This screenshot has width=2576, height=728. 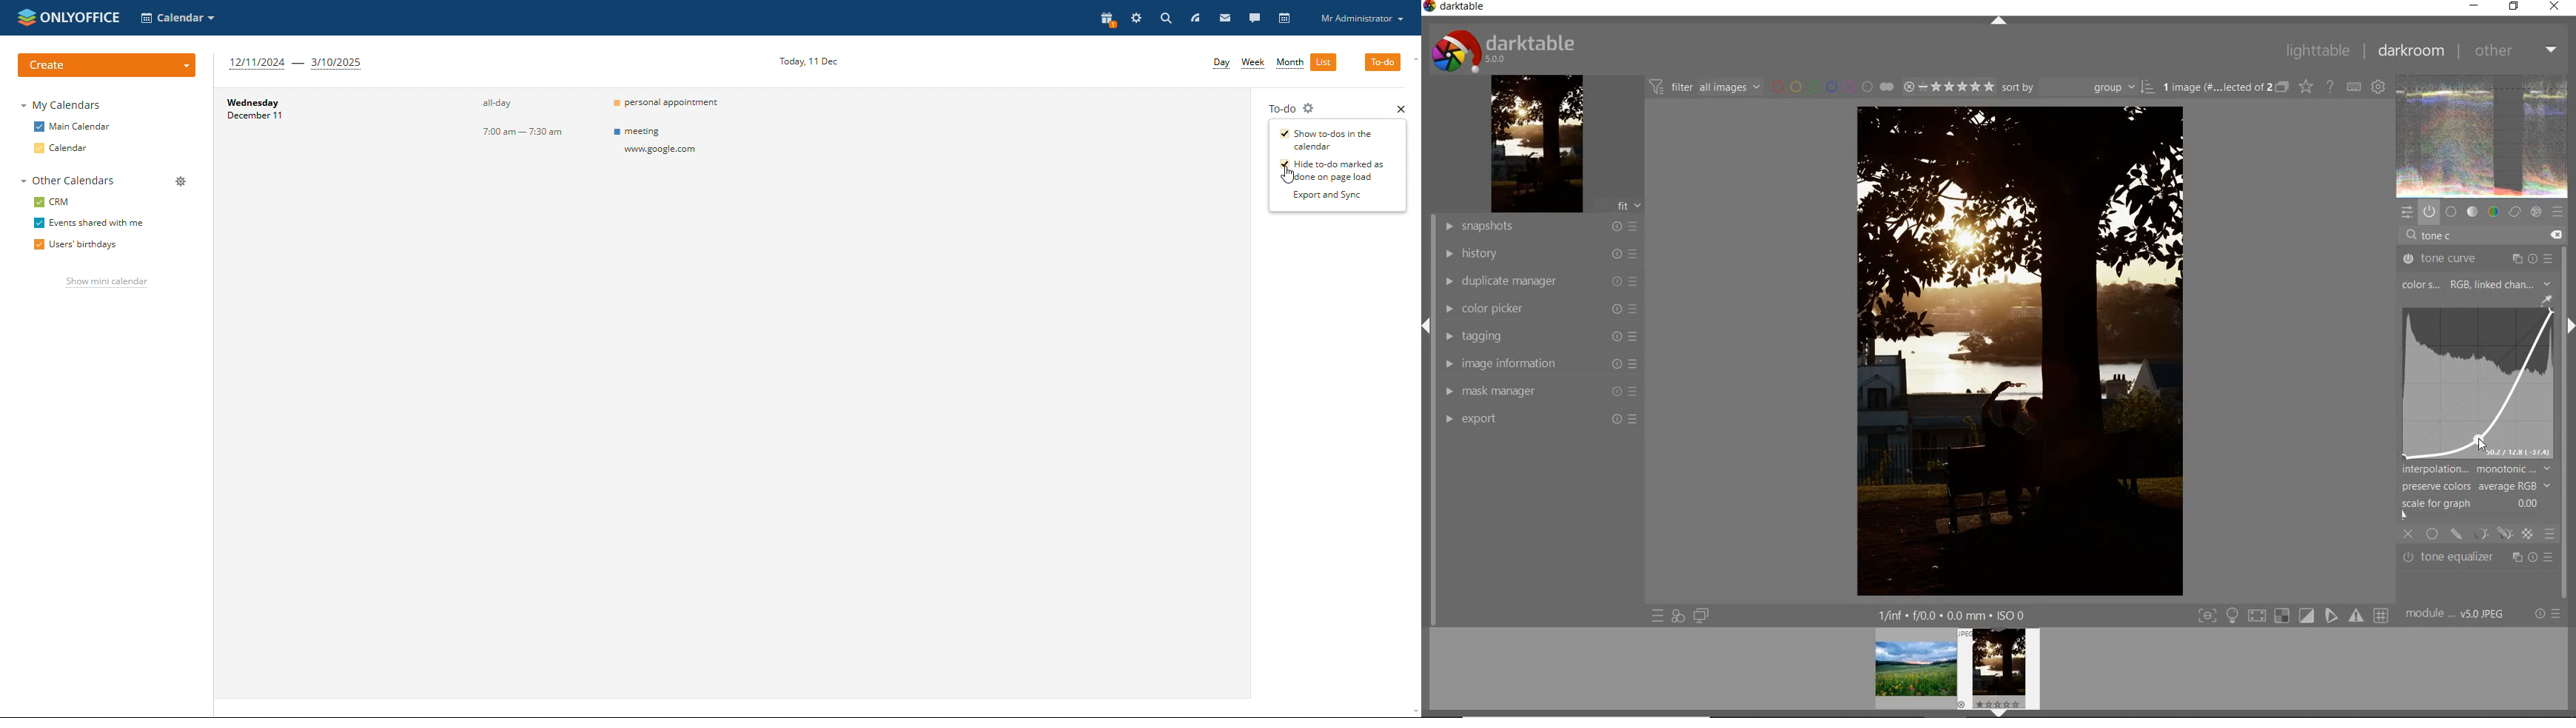 What do you see at coordinates (1503, 49) in the screenshot?
I see `darktable` at bounding box center [1503, 49].